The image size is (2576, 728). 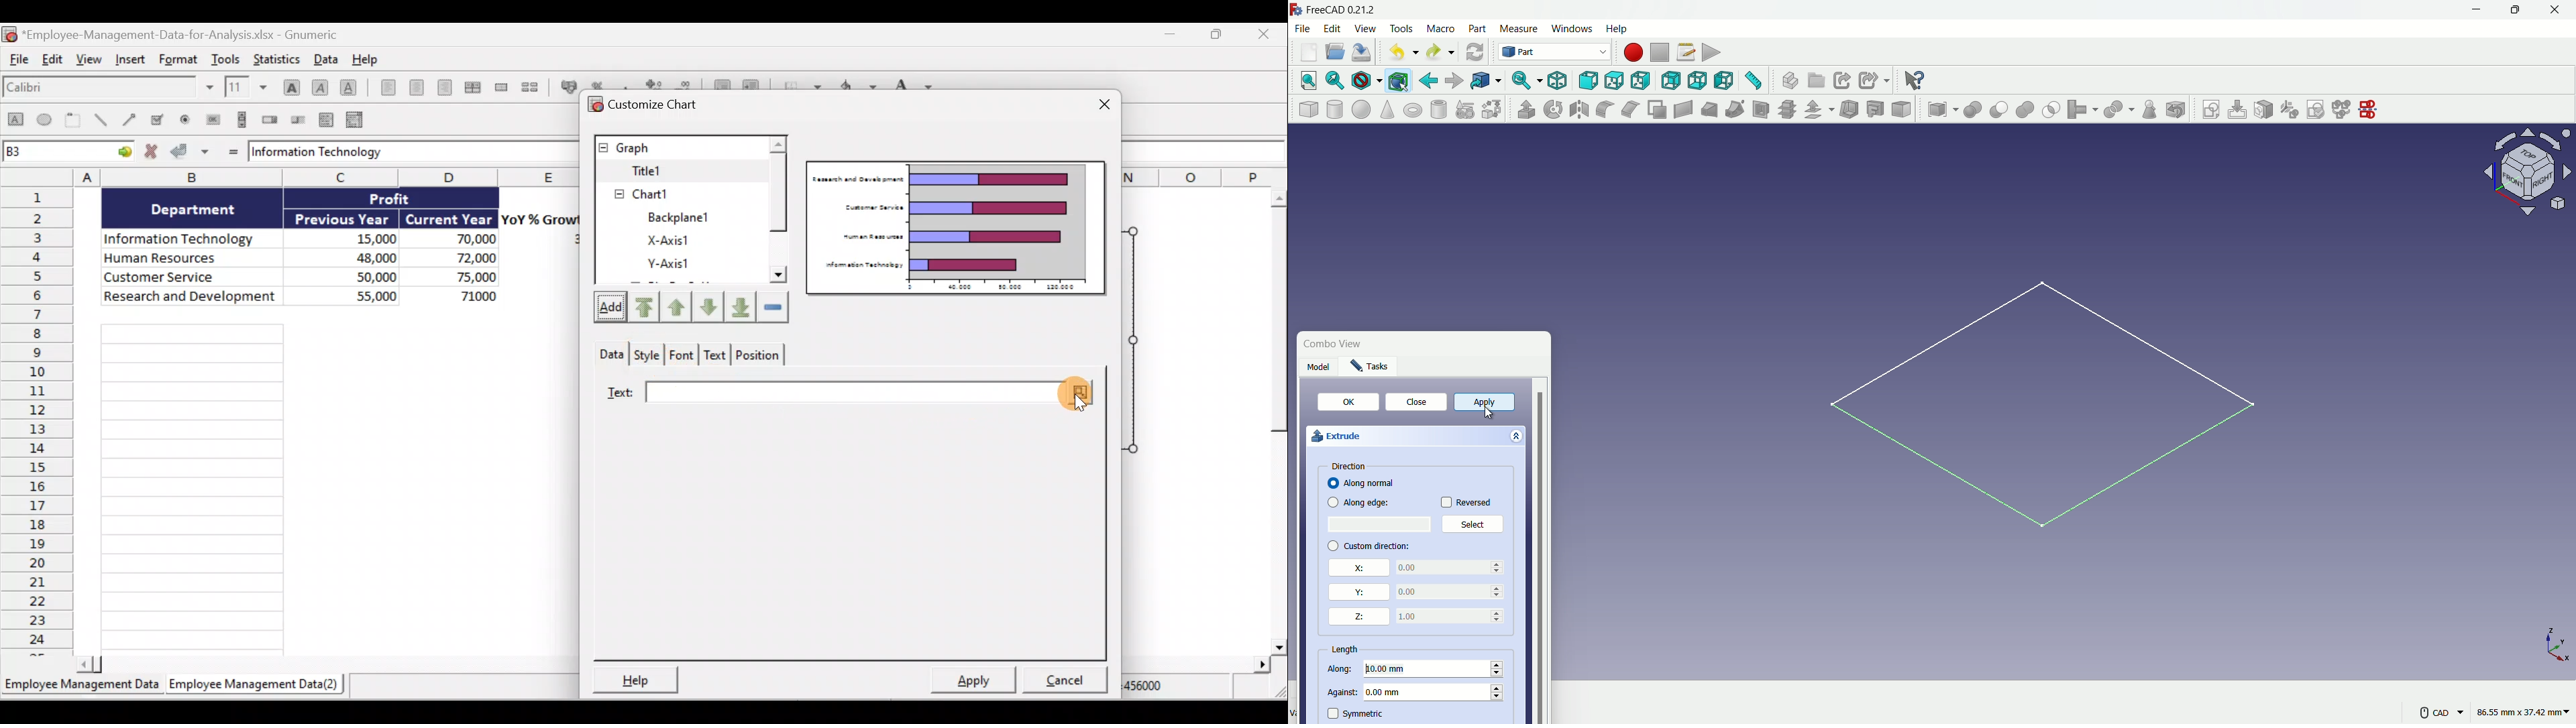 I want to click on chart1, so click(x=665, y=194).